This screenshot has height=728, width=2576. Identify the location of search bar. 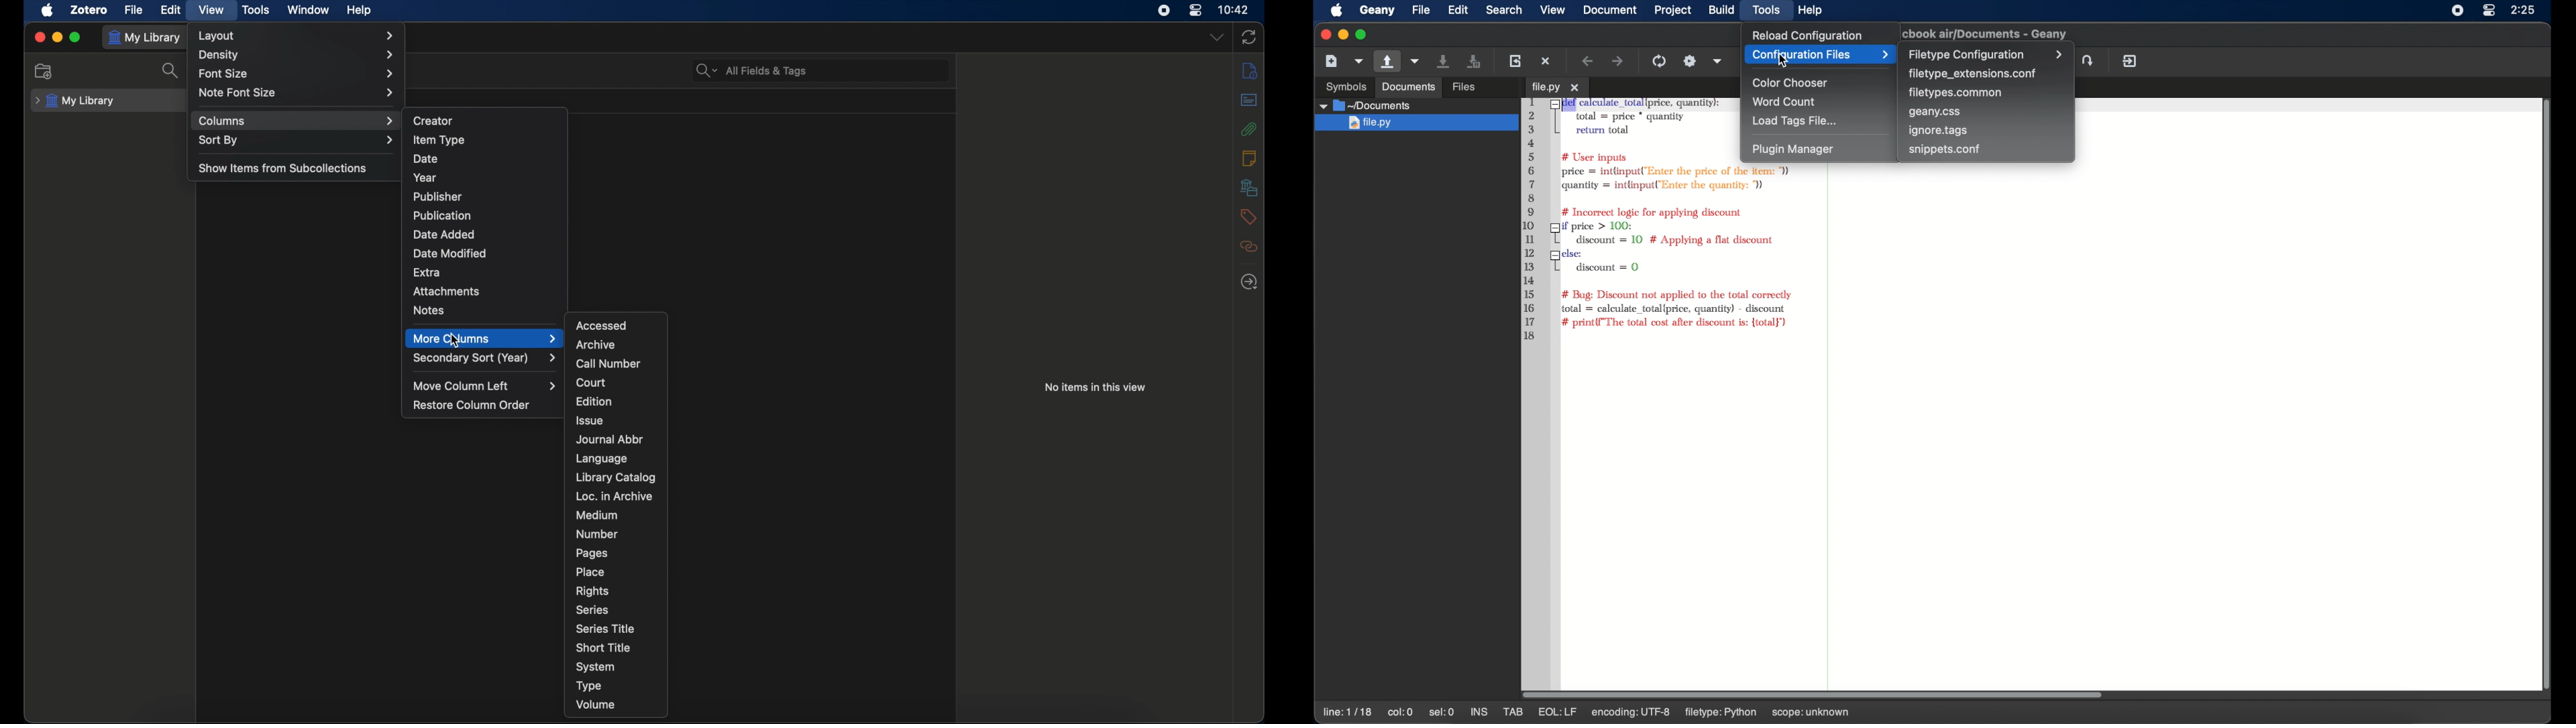
(751, 71).